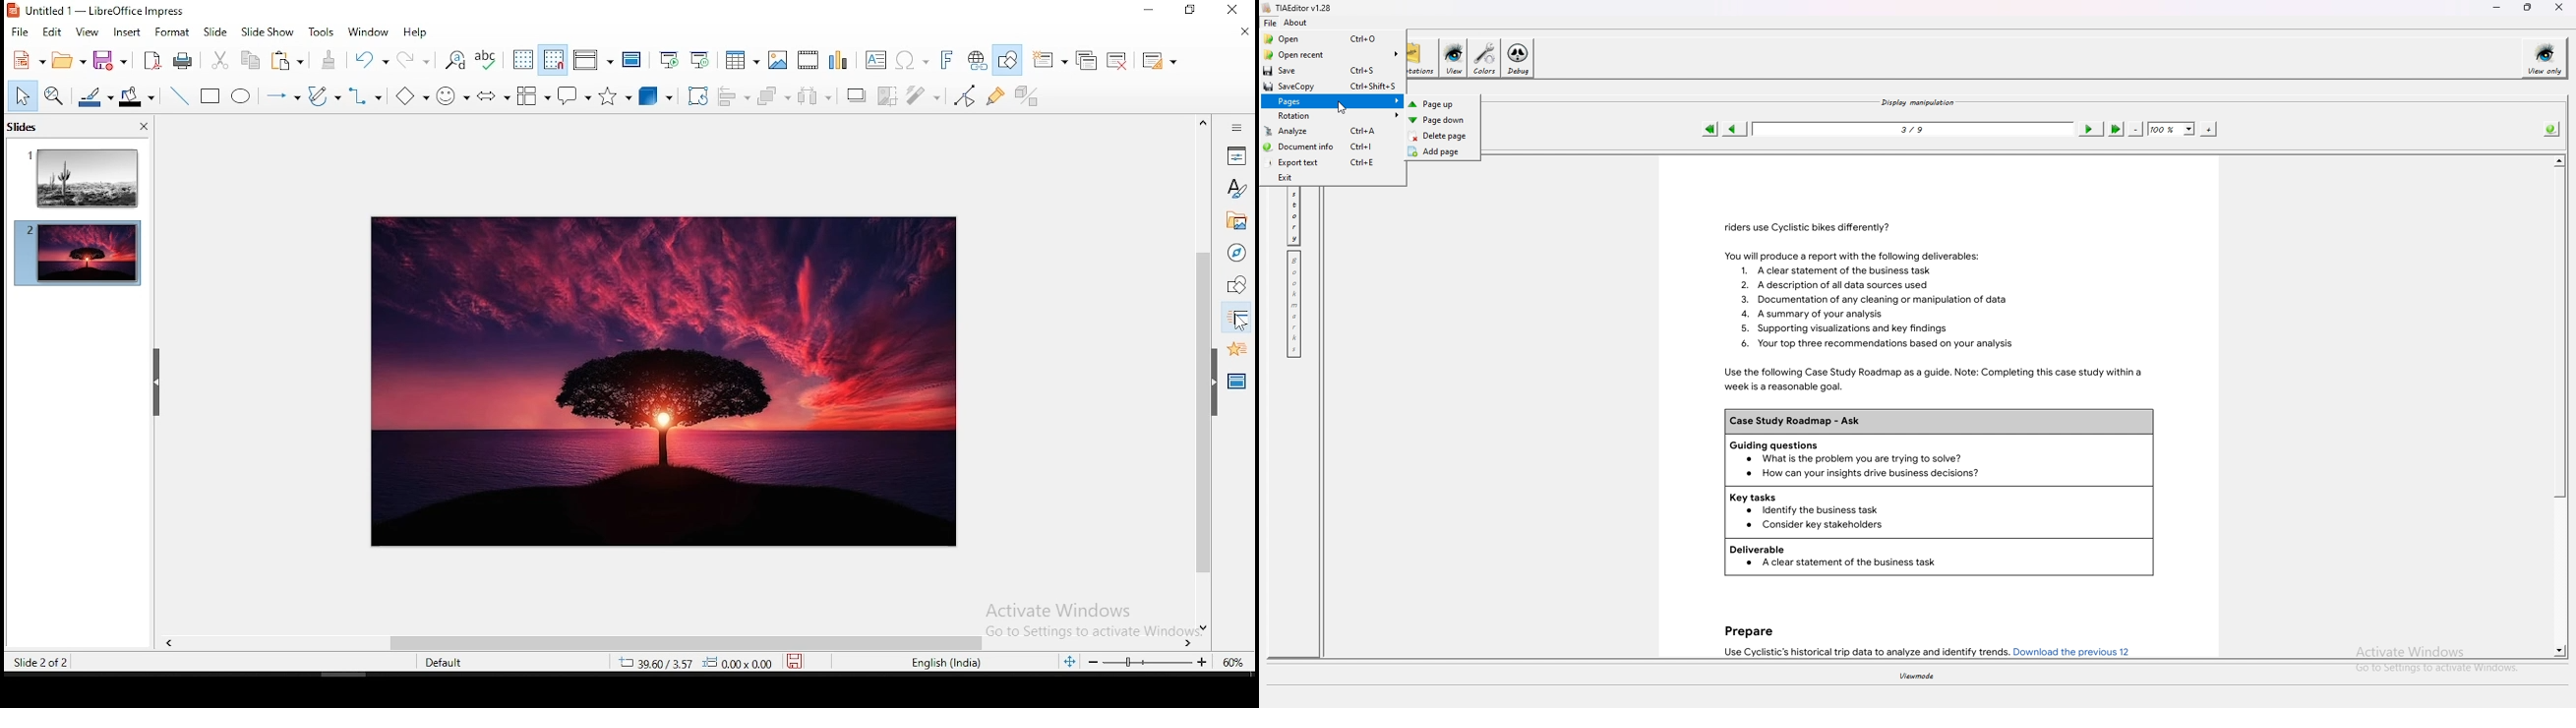  I want to click on close window, so click(1230, 11).